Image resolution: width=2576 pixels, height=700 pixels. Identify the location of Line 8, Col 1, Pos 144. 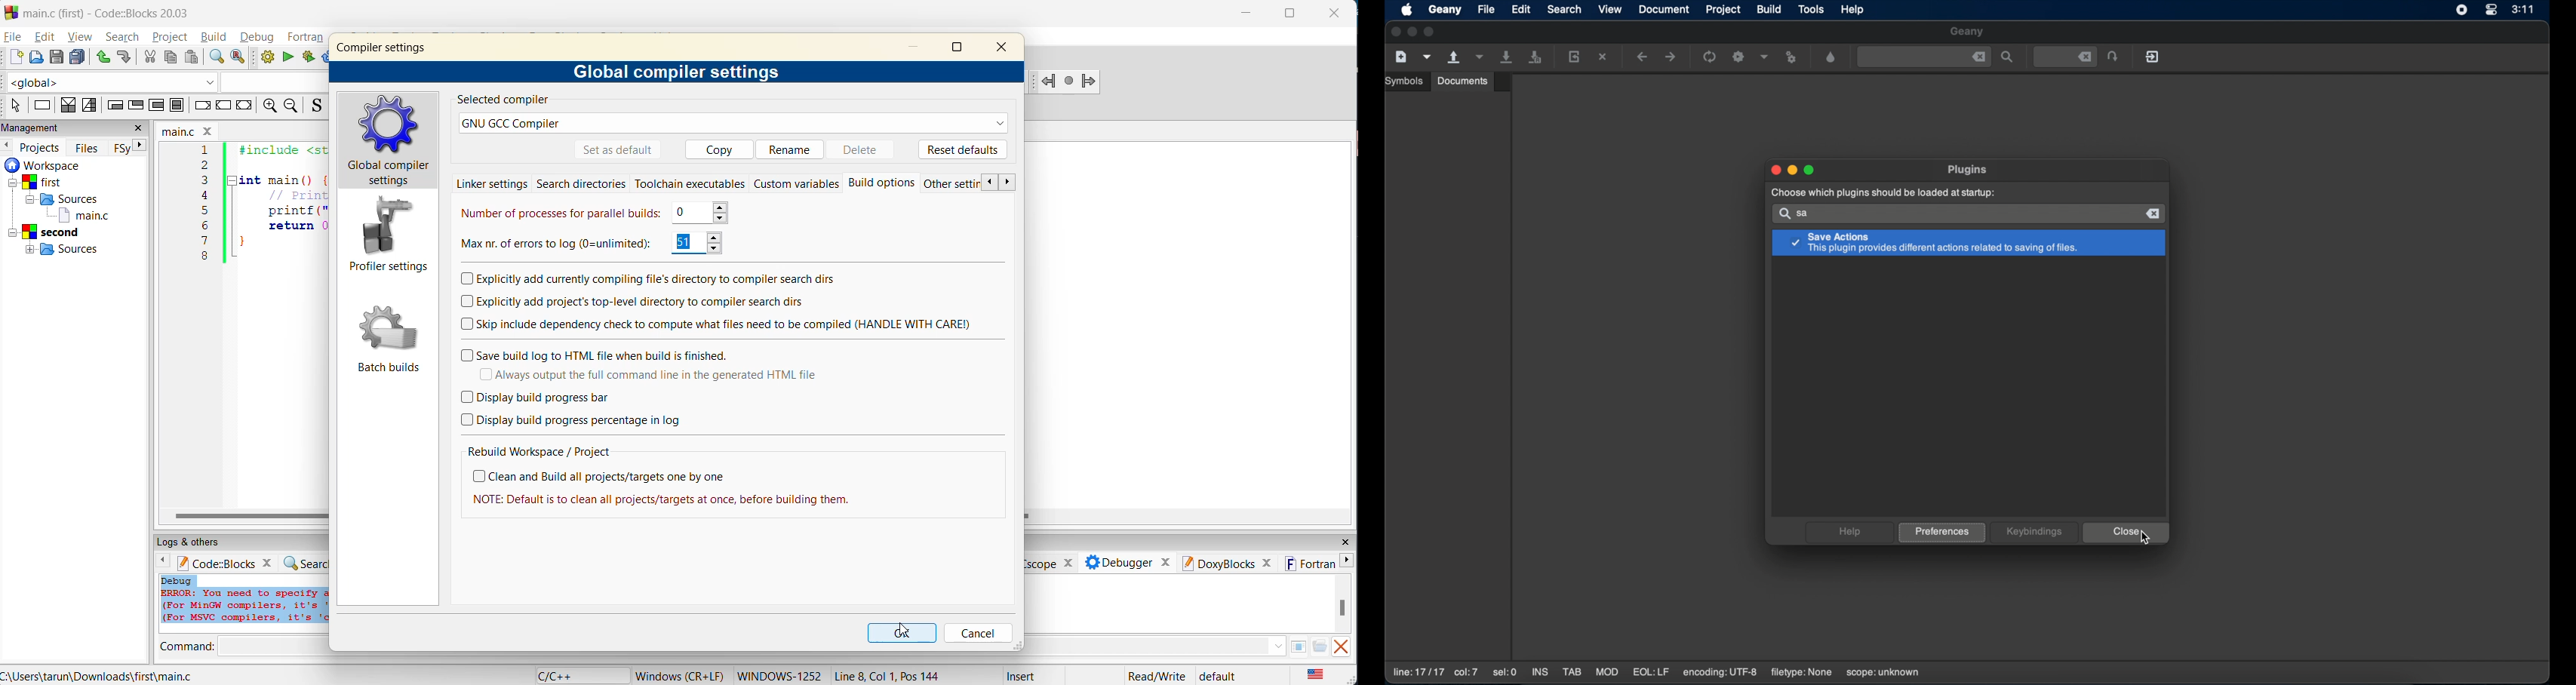
(887, 675).